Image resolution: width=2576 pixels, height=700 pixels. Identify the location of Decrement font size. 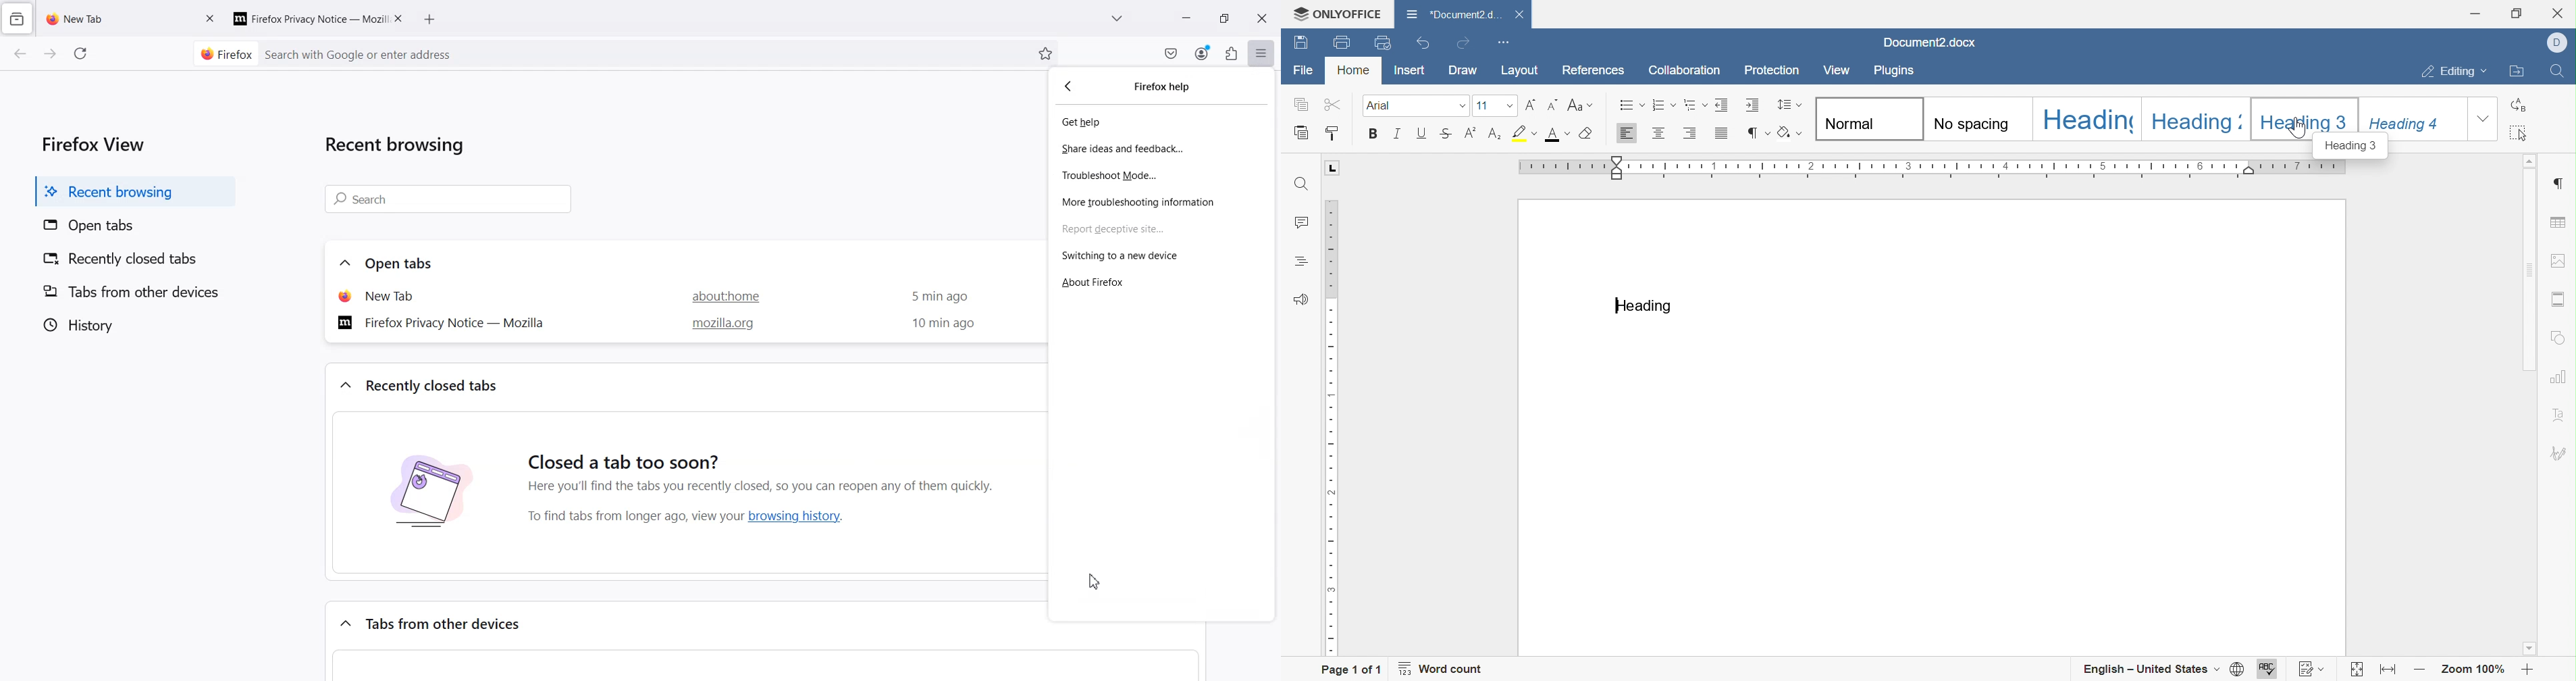
(1551, 105).